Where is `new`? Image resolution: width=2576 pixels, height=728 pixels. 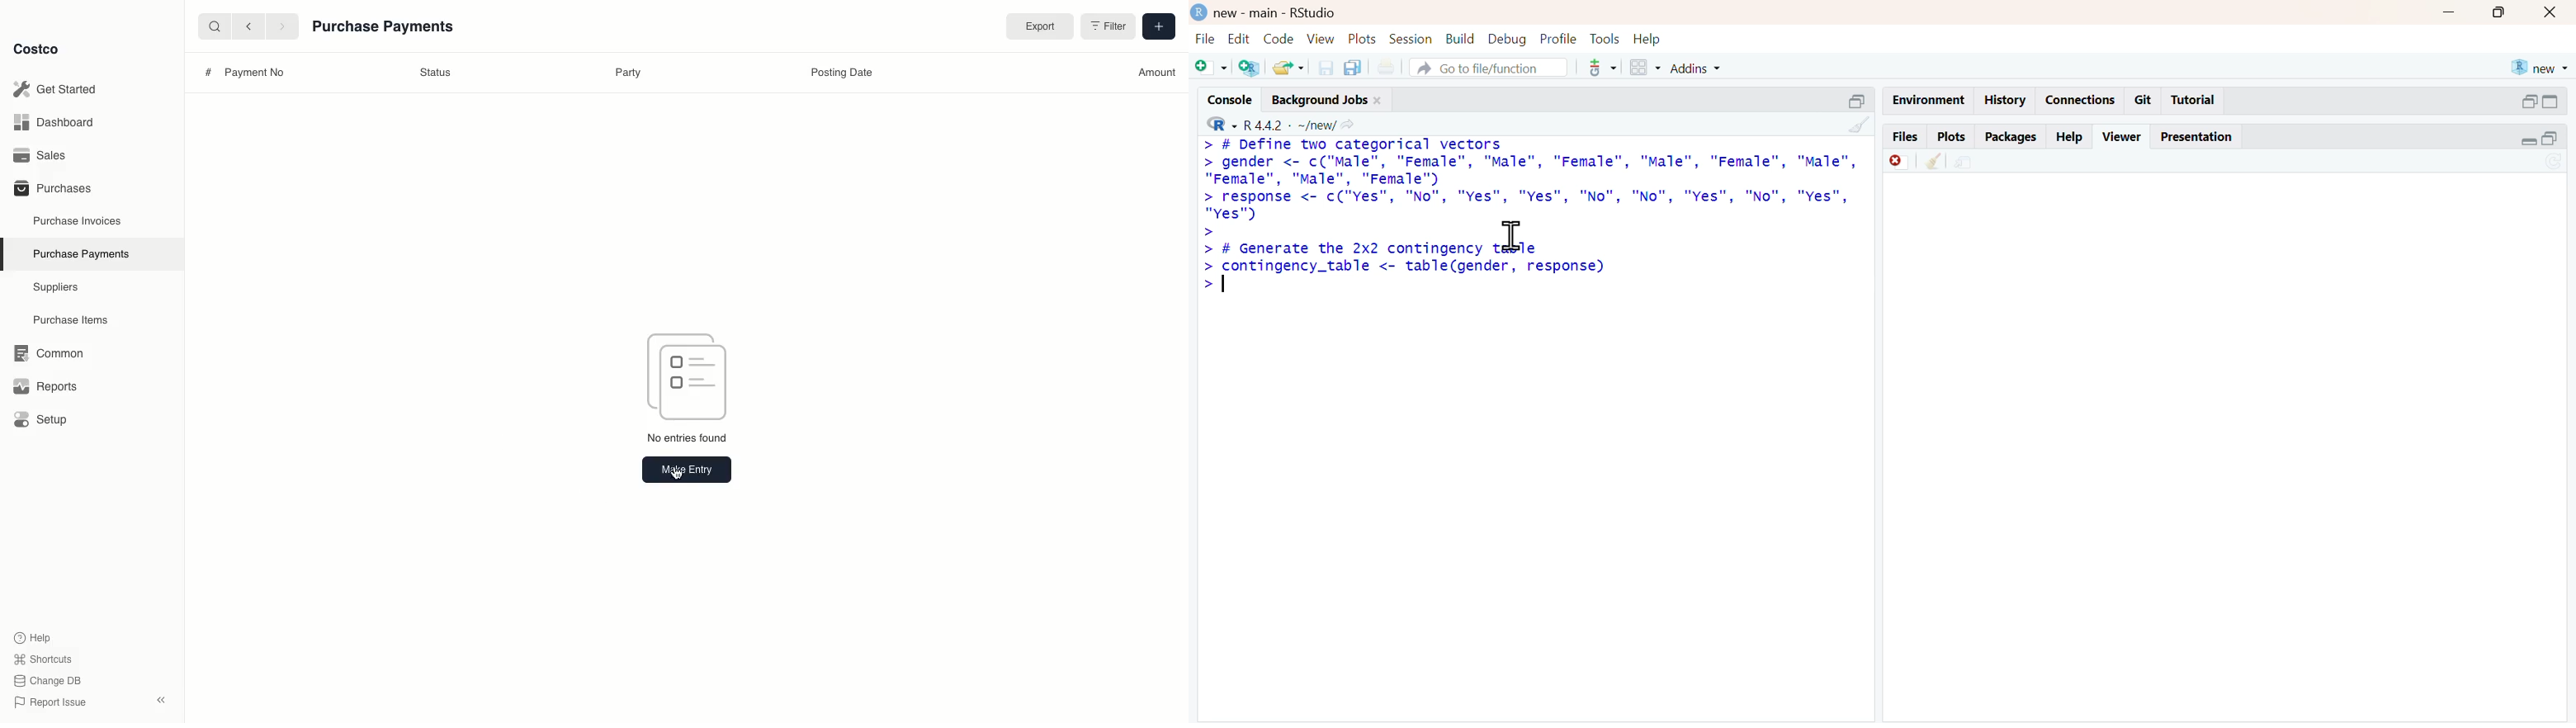 new is located at coordinates (2542, 68).